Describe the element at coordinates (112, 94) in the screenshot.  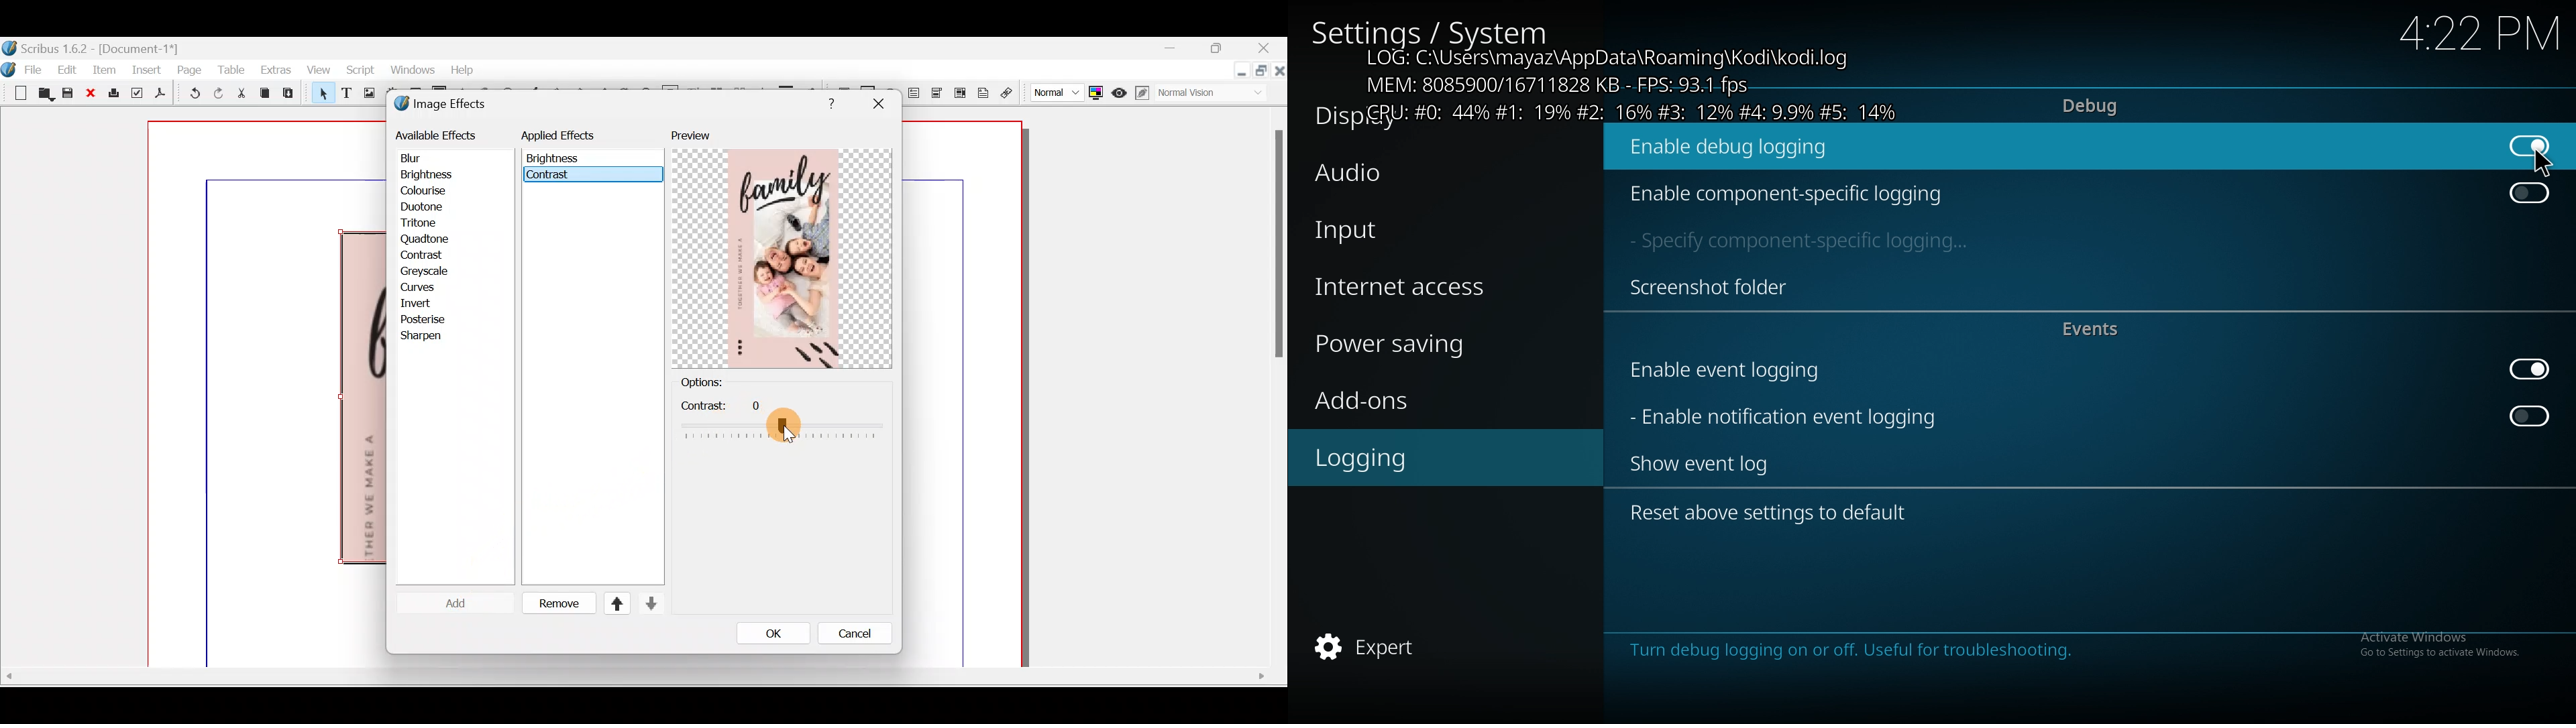
I see `Print` at that location.